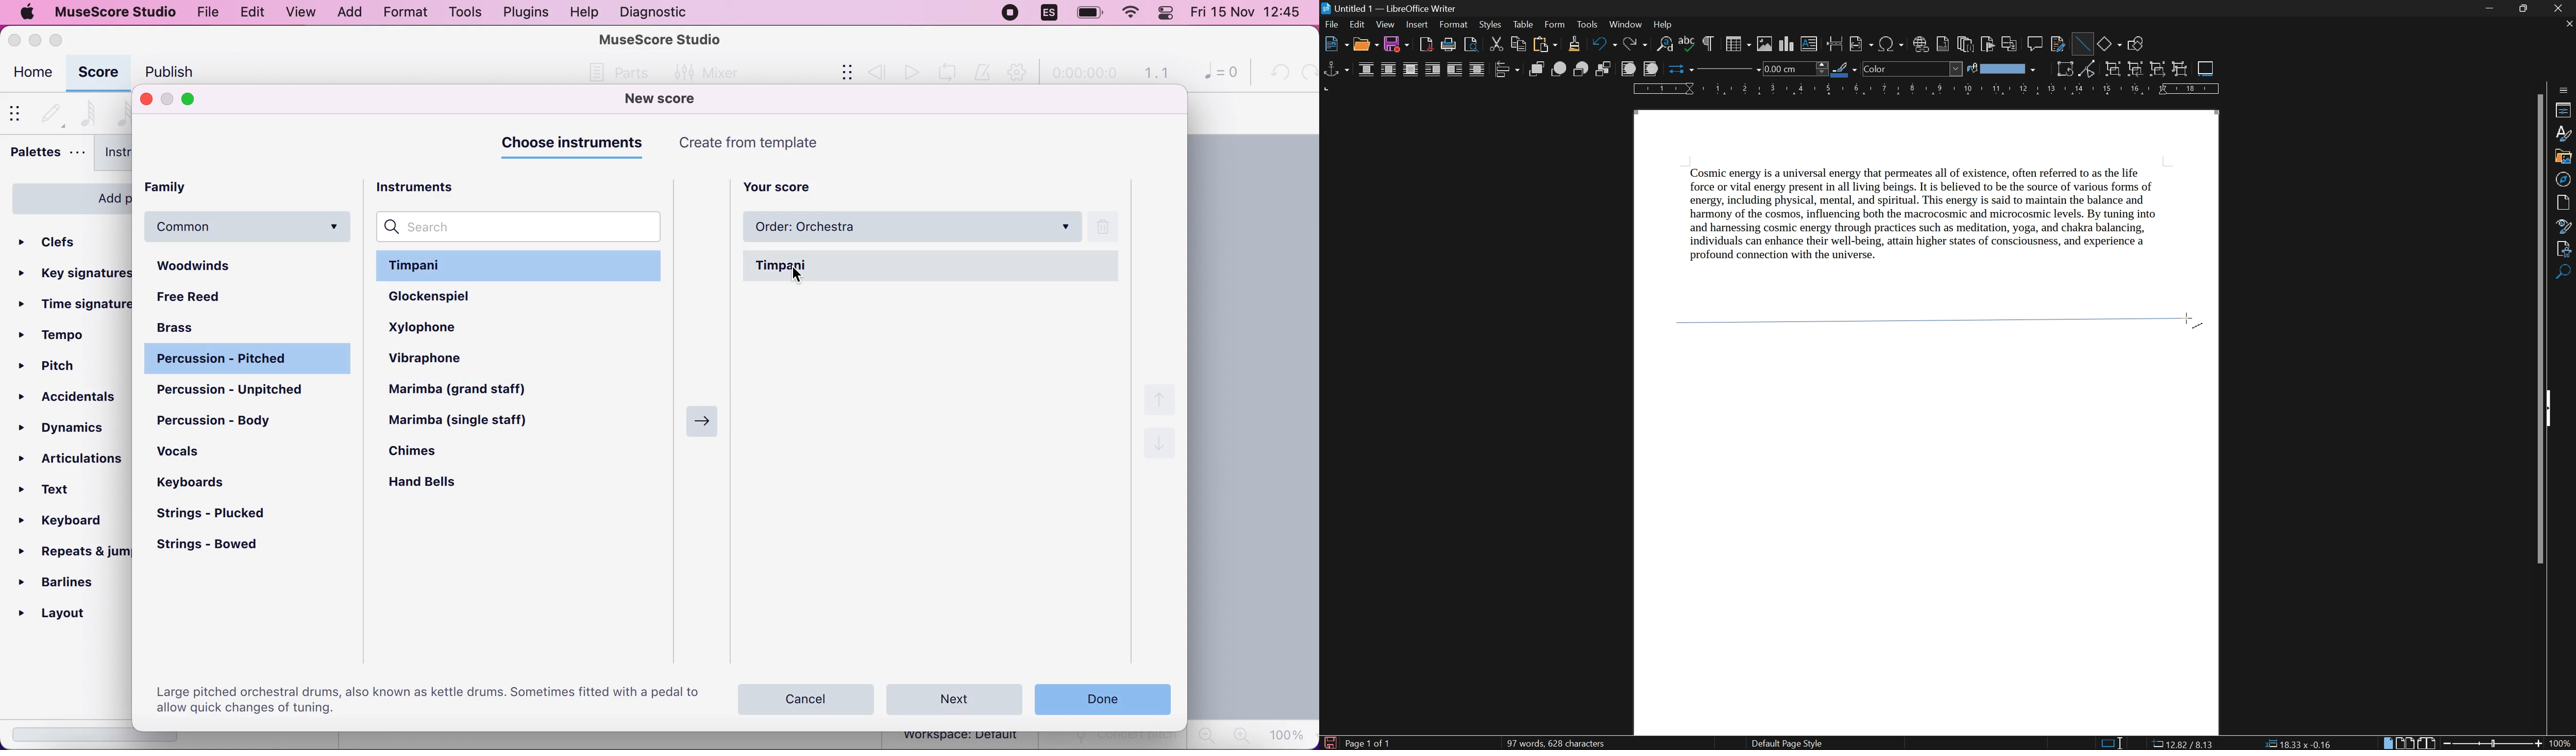 The width and height of the screenshot is (2576, 756). What do you see at coordinates (1649, 69) in the screenshot?
I see `to background` at bounding box center [1649, 69].